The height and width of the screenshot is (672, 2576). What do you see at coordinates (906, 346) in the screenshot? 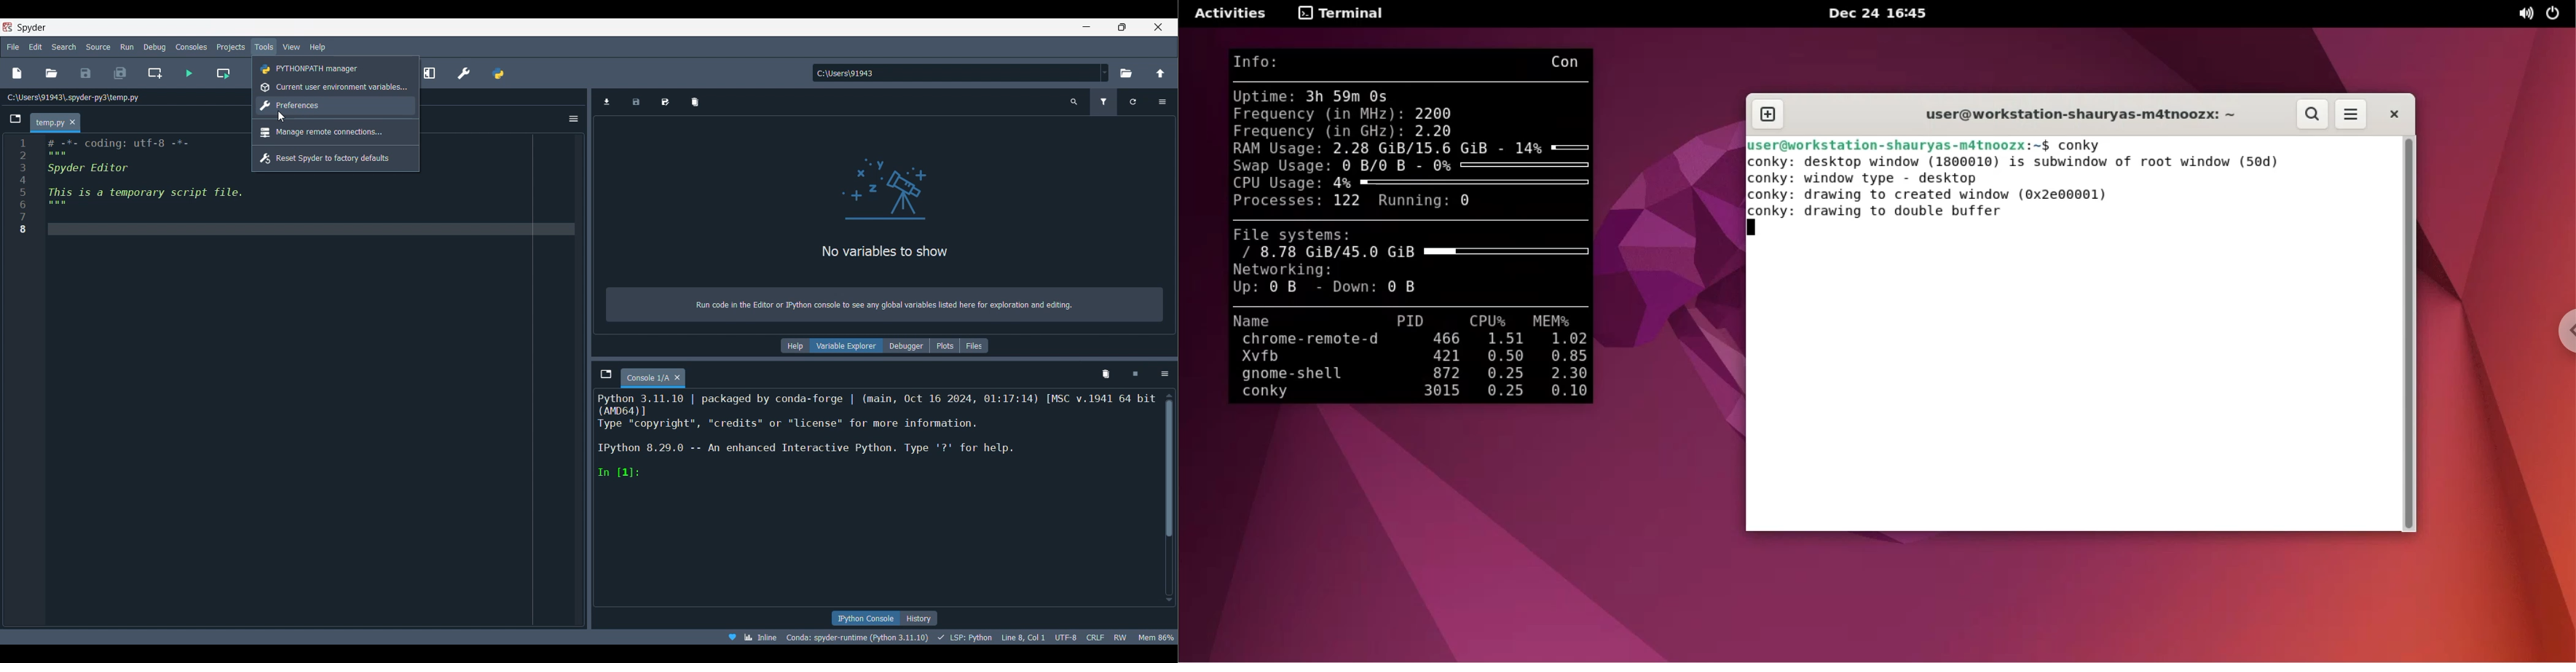
I see `Debugger` at bounding box center [906, 346].